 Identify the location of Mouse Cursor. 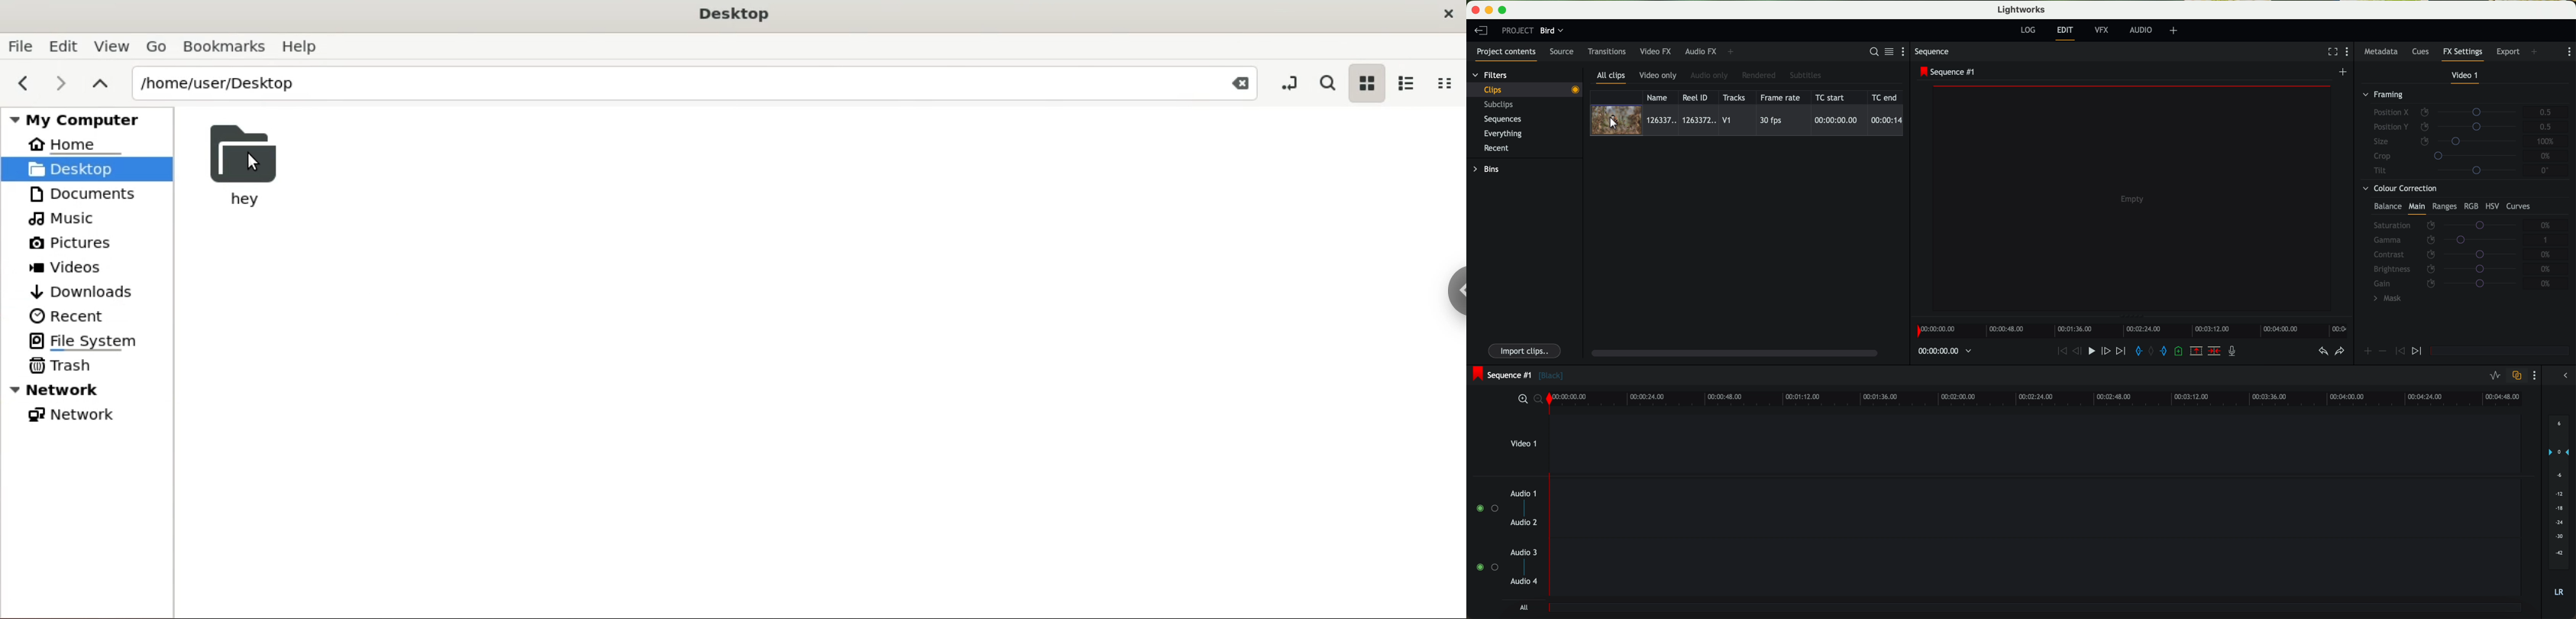
(1613, 125).